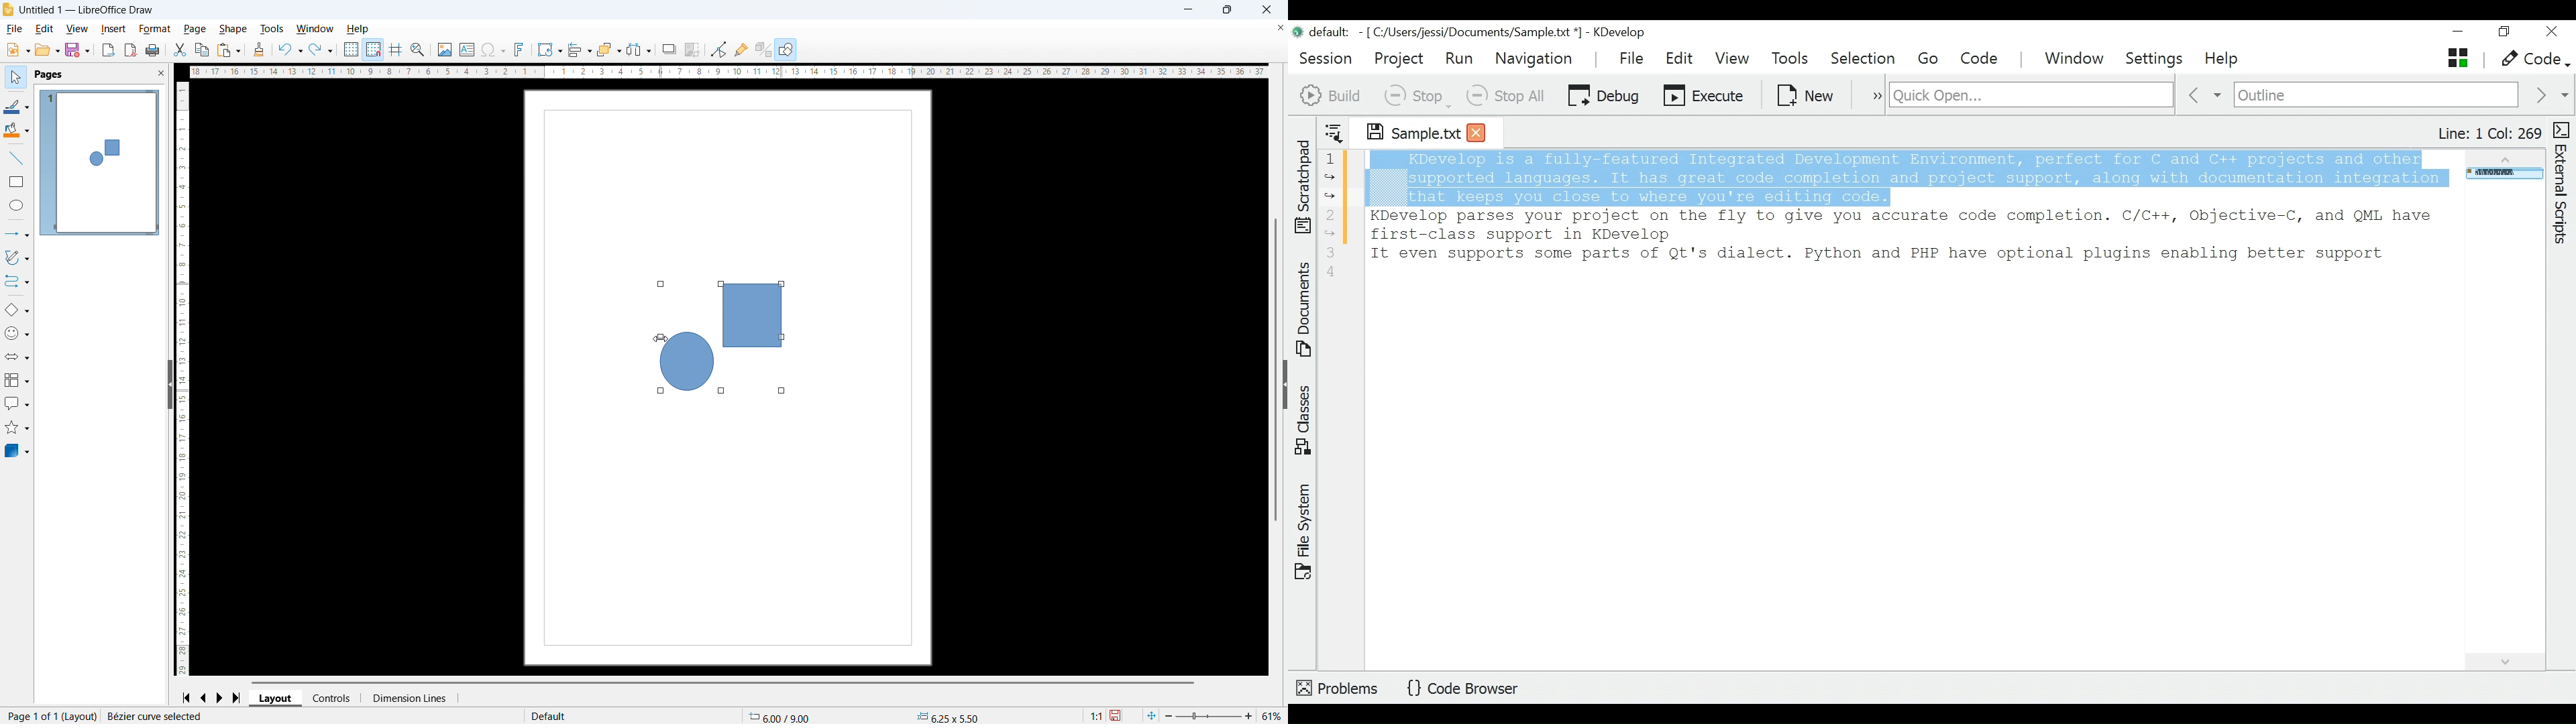  I want to click on Ellipse , so click(17, 205).